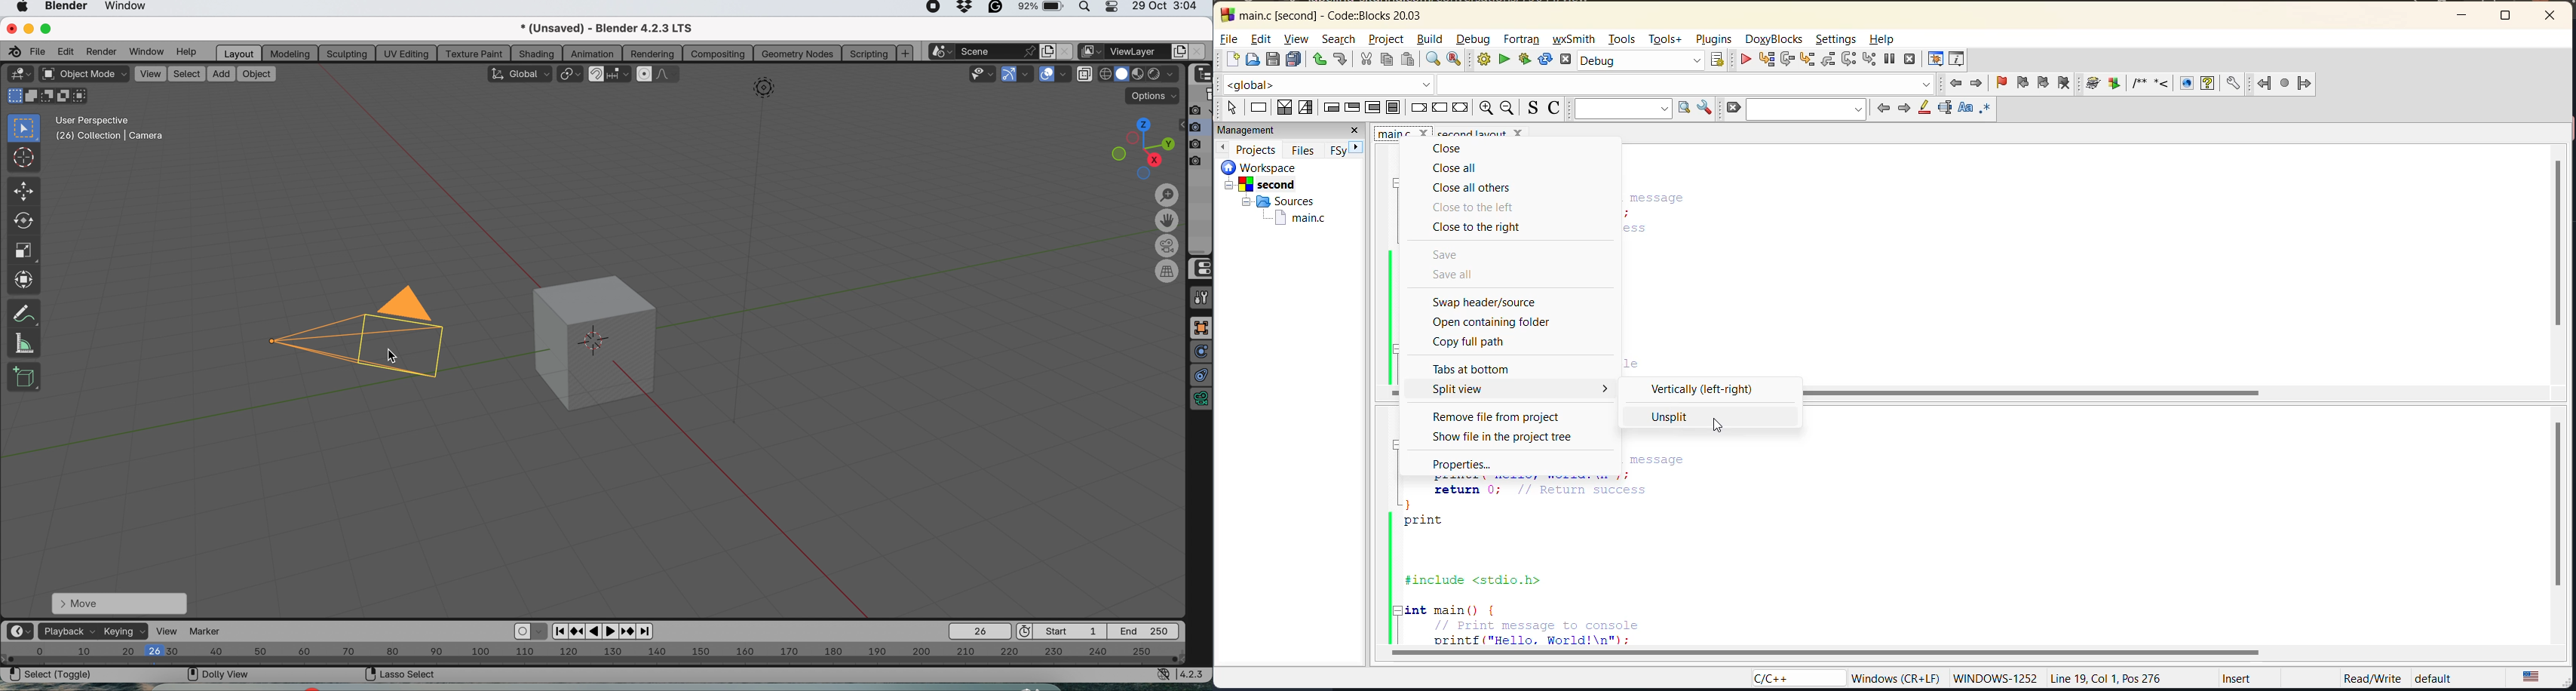  What do you see at coordinates (2510, 17) in the screenshot?
I see `maximize` at bounding box center [2510, 17].